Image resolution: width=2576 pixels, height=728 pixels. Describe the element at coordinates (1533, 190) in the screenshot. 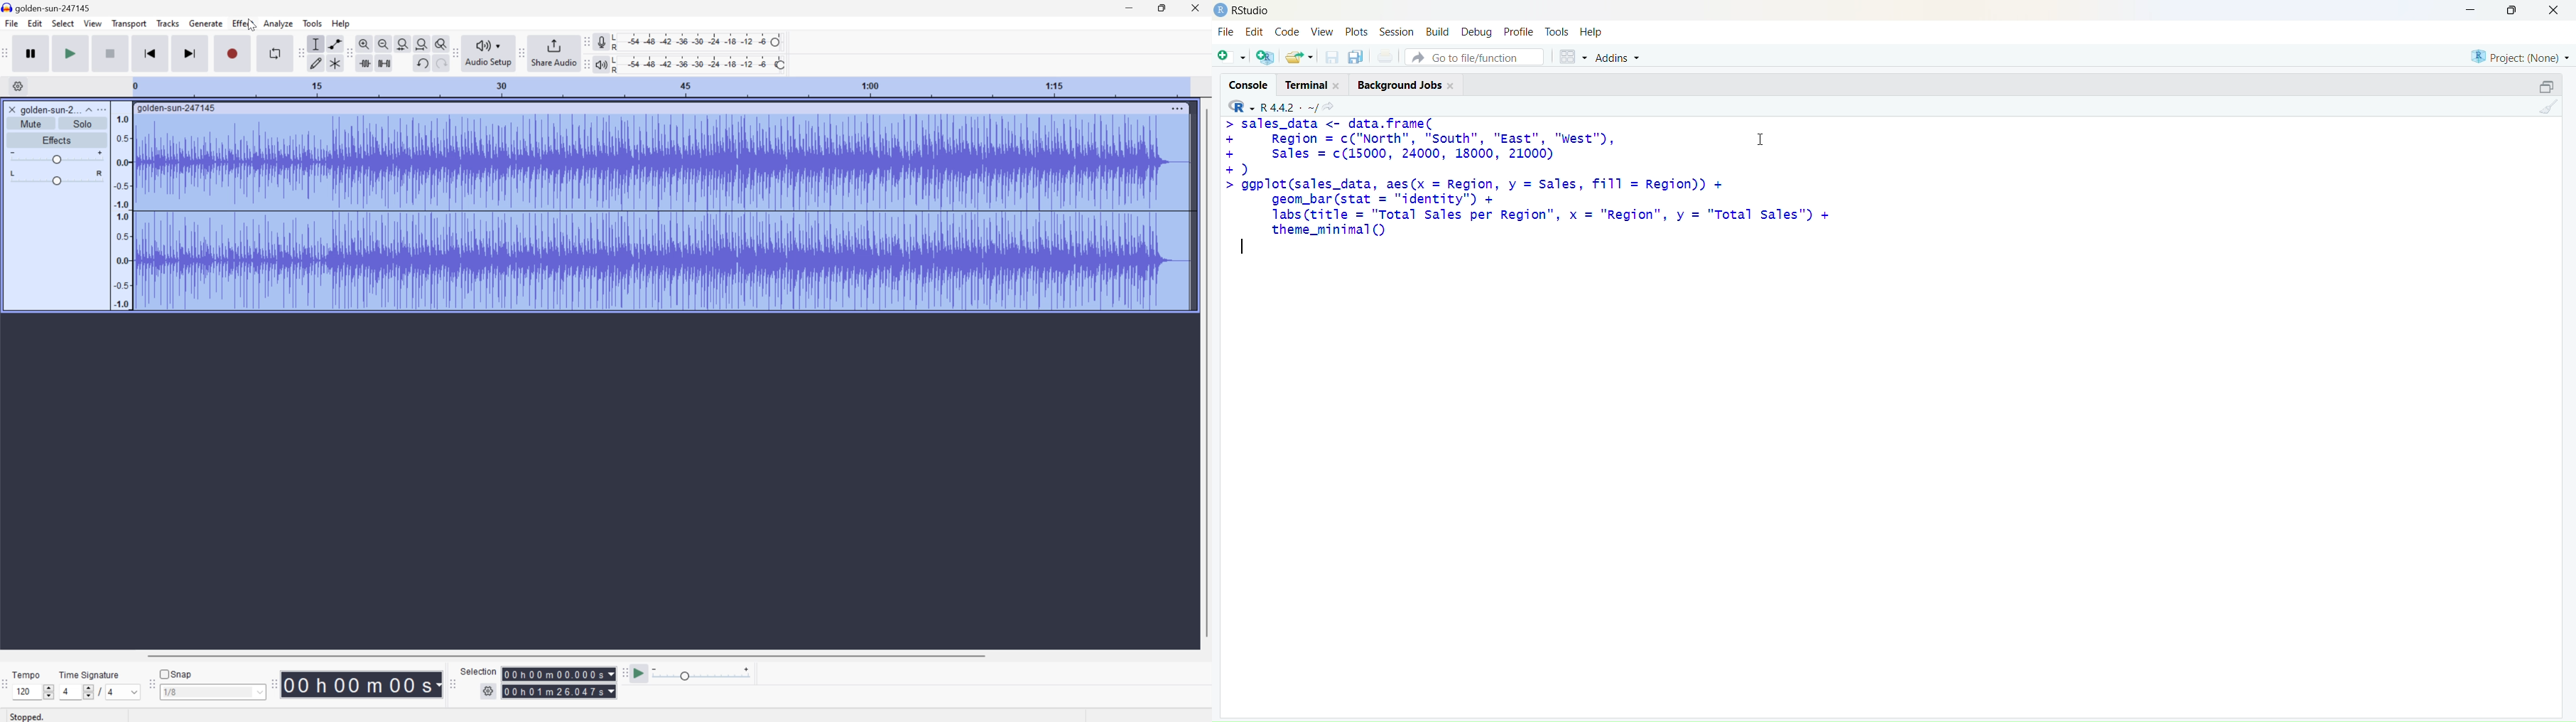

I see `sales_data <- data.trame(
Region = c("North", "South", "East", "Wwest"), I
sales = c(15000, 24000, 18000, 21000)
)
ggplot(sales_data, aes(x = Region, y = Sales, fill = Region)) +
geom_bar (stat = "identity") +
labs(title = "Total Sales per Region", x = "Region", y = "Total Sales") +
theme_minimal()
|` at that location.